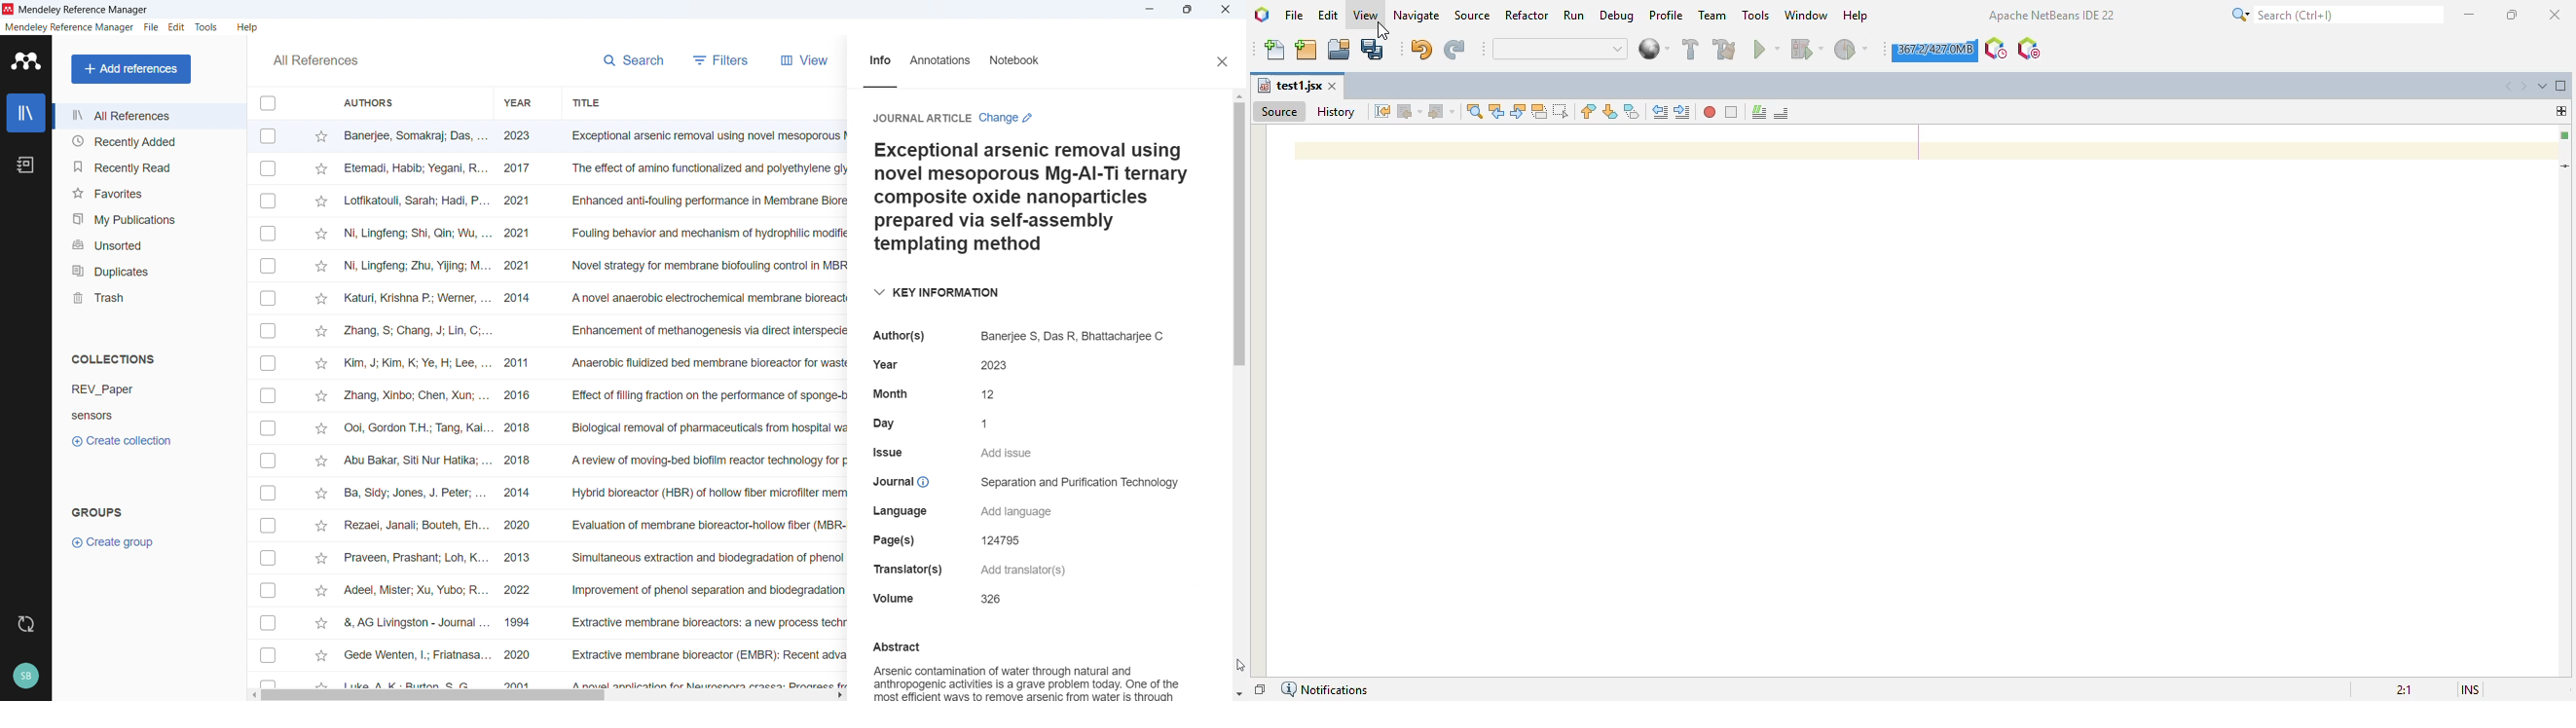 Image resolution: width=2576 pixels, height=728 pixels. Describe the element at coordinates (149, 243) in the screenshot. I see `unsorted` at that location.